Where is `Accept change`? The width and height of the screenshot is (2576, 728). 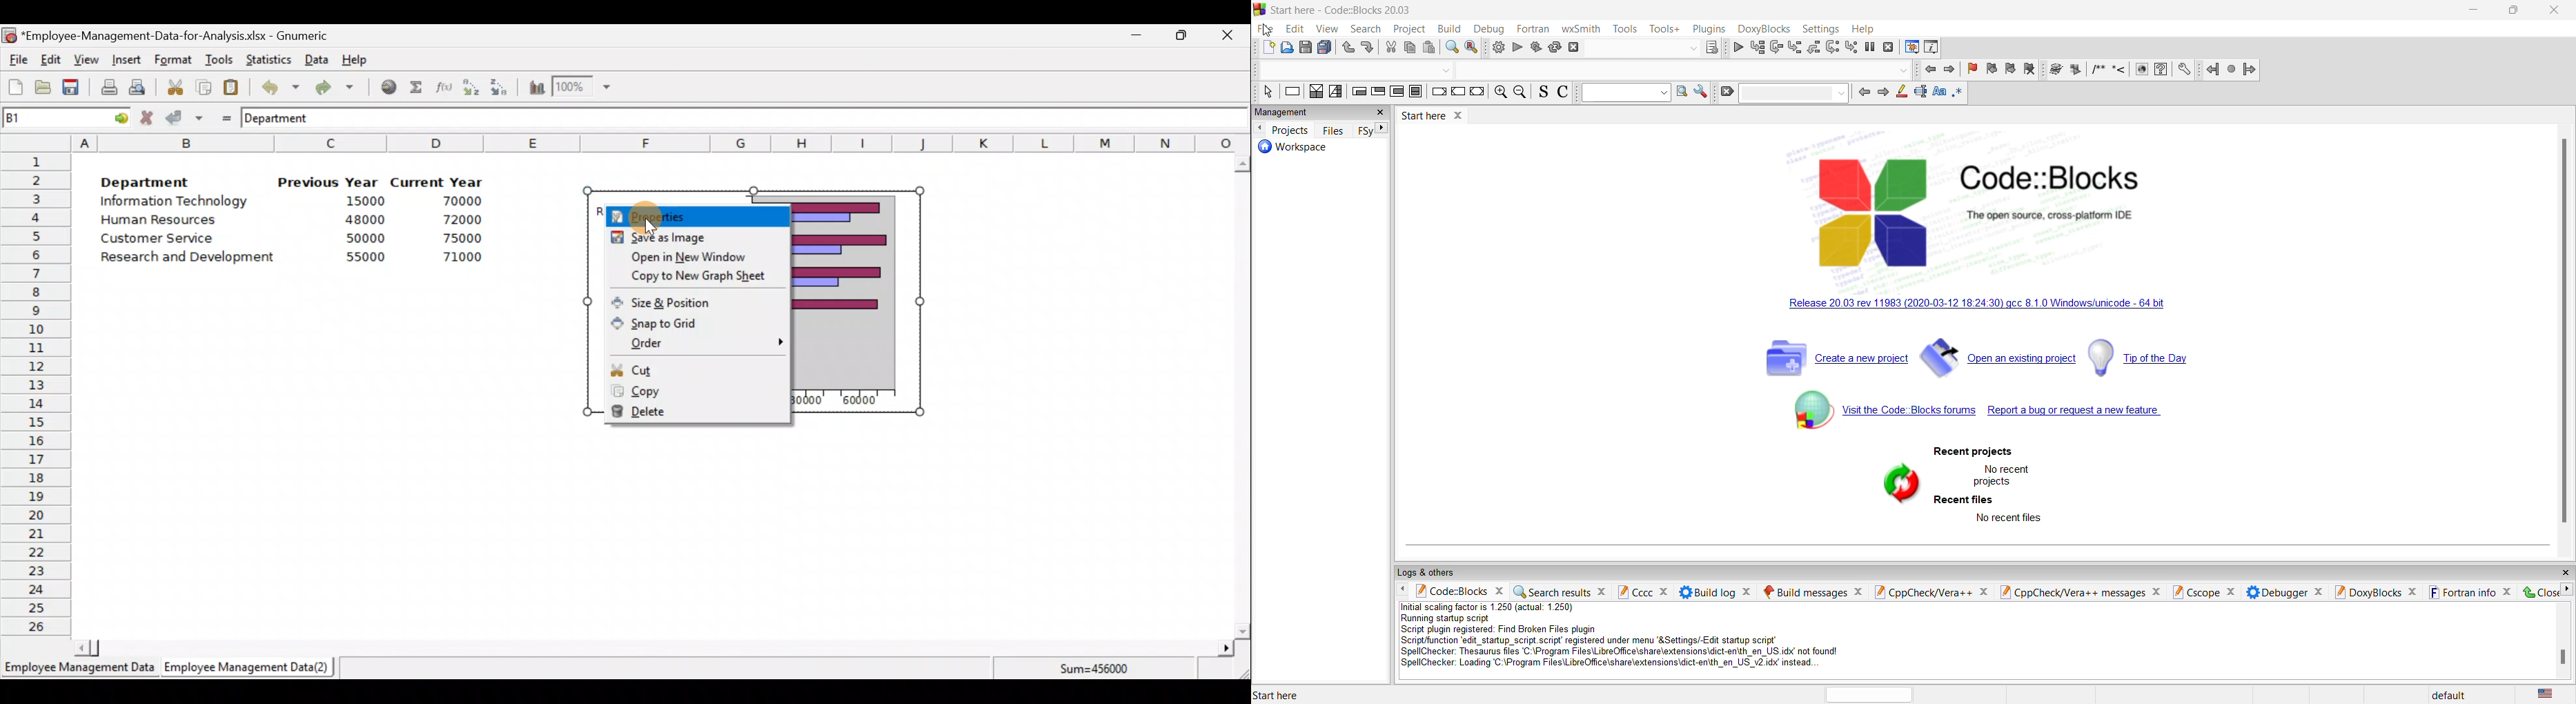 Accept change is located at coordinates (184, 117).